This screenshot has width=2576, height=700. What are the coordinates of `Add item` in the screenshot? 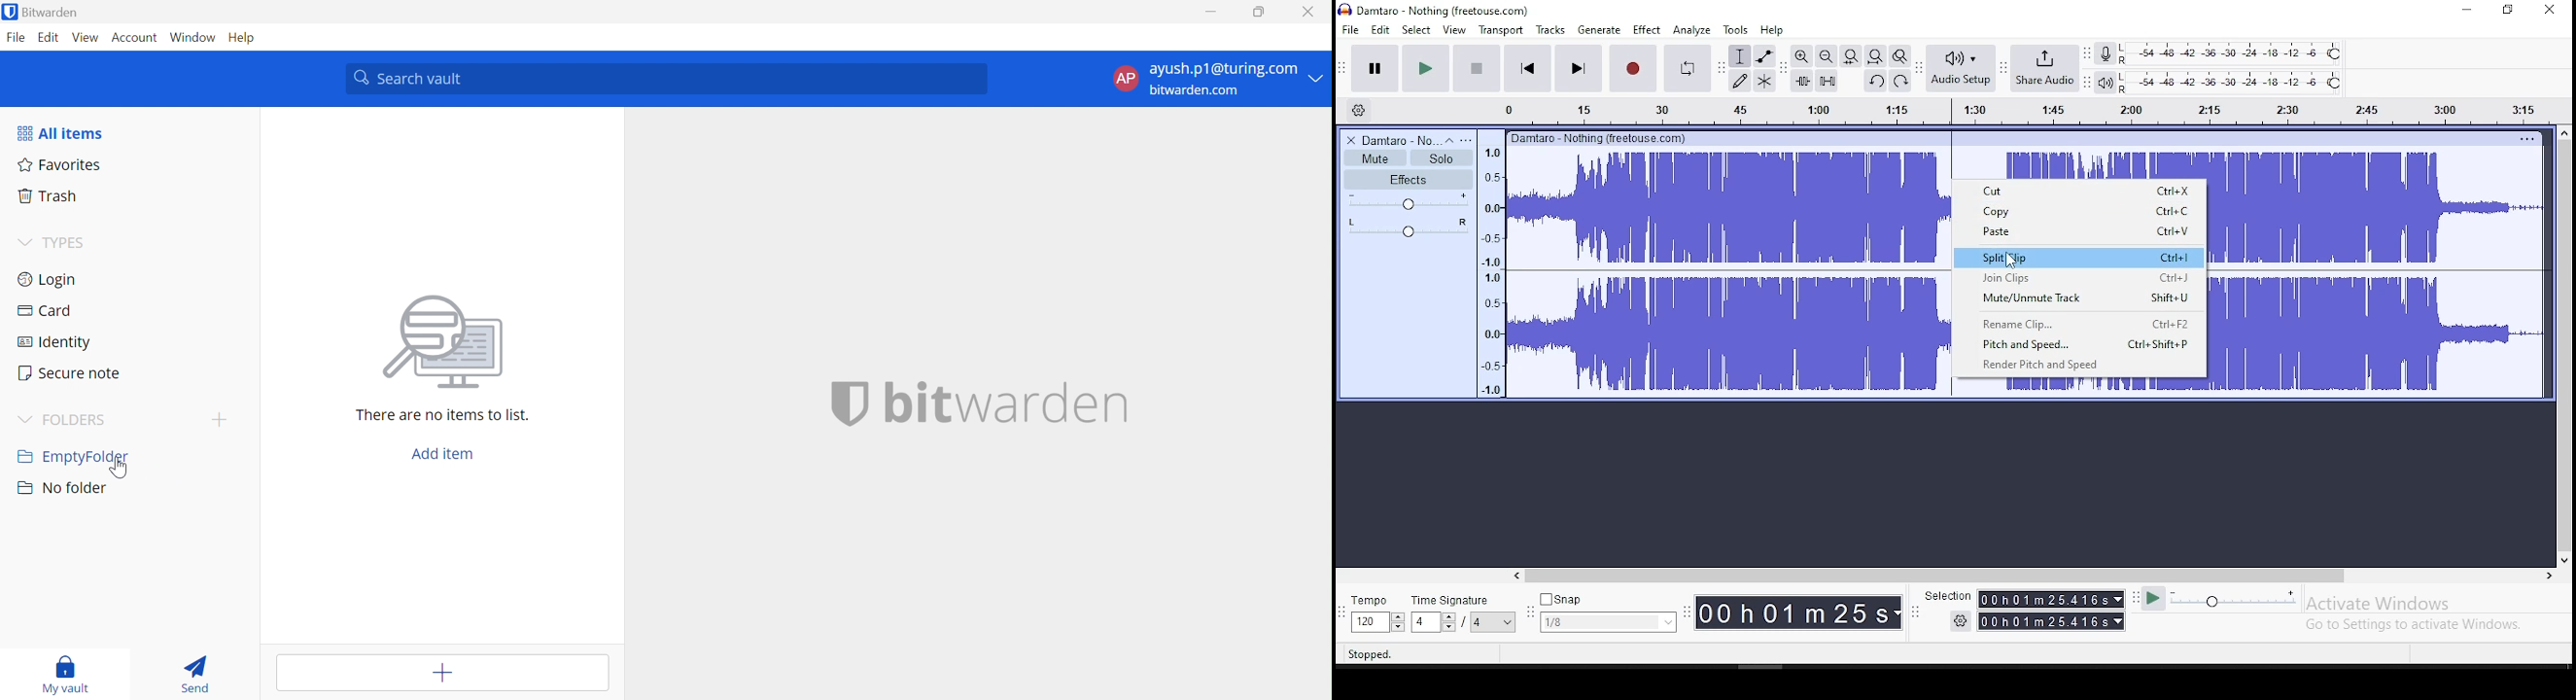 It's located at (443, 455).